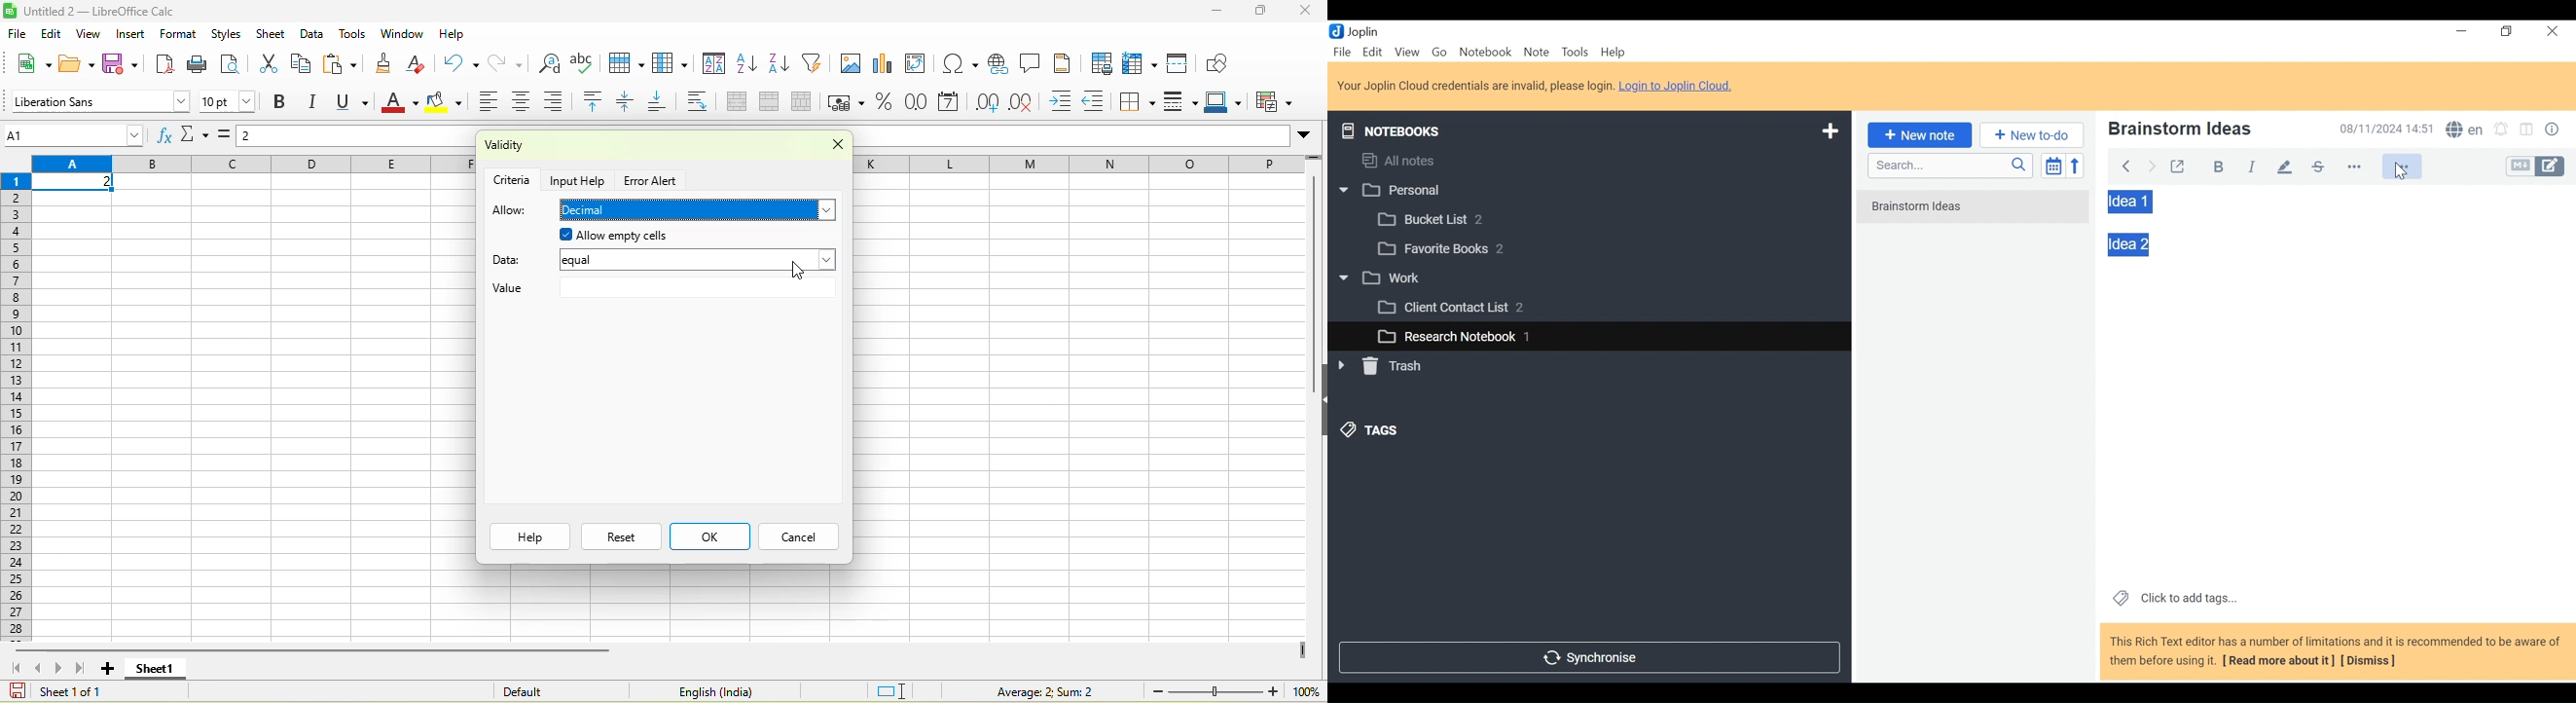  Describe the element at coordinates (1452, 249) in the screenshot. I see `[3 Favorite Books 2` at that location.